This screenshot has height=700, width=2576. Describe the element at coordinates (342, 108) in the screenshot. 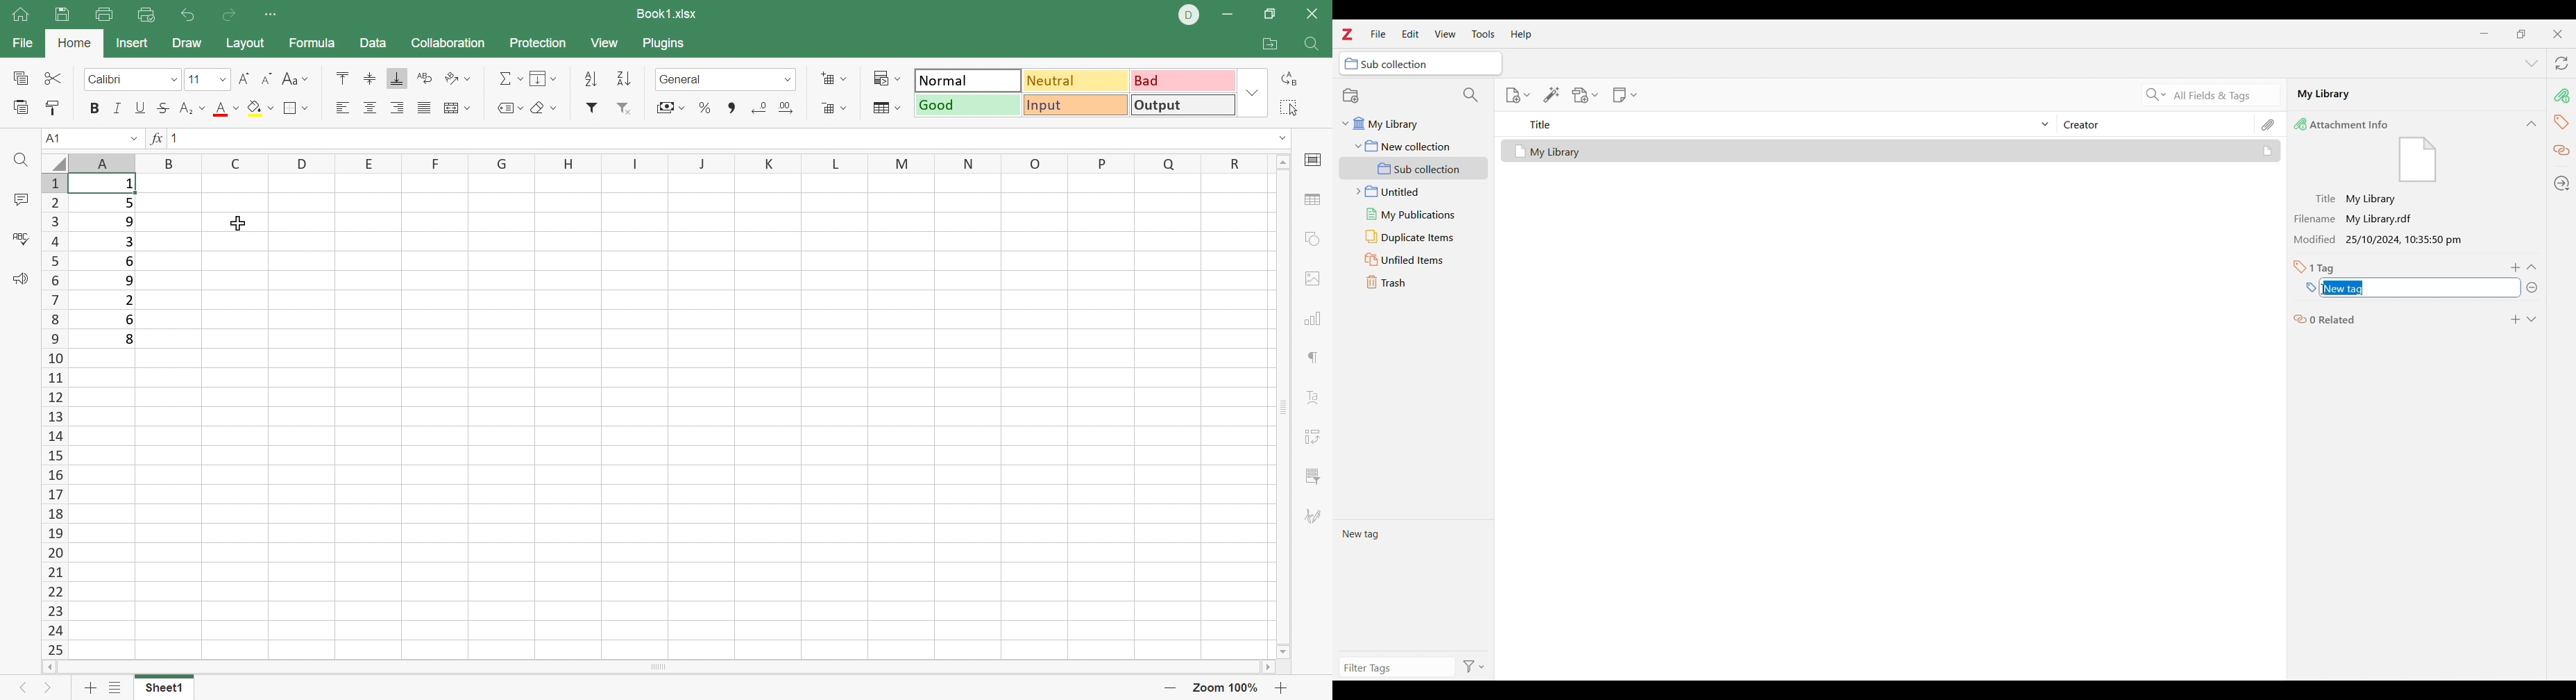

I see `Align left` at that location.